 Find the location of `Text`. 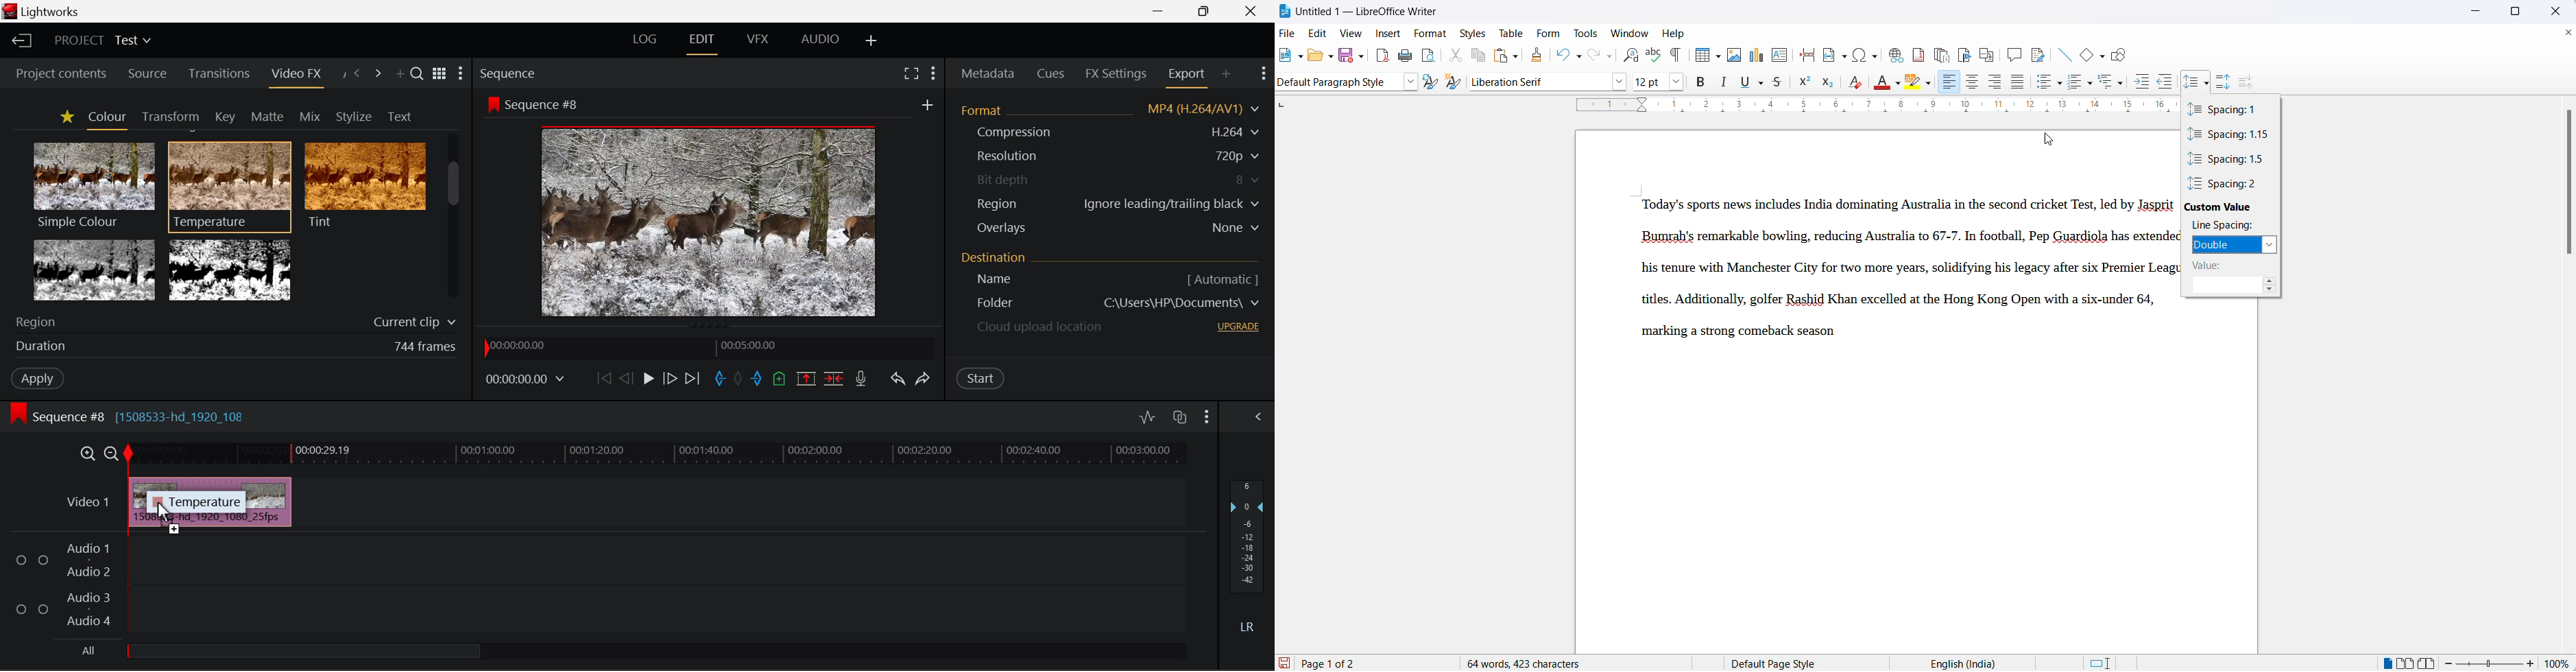

Text is located at coordinates (397, 116).